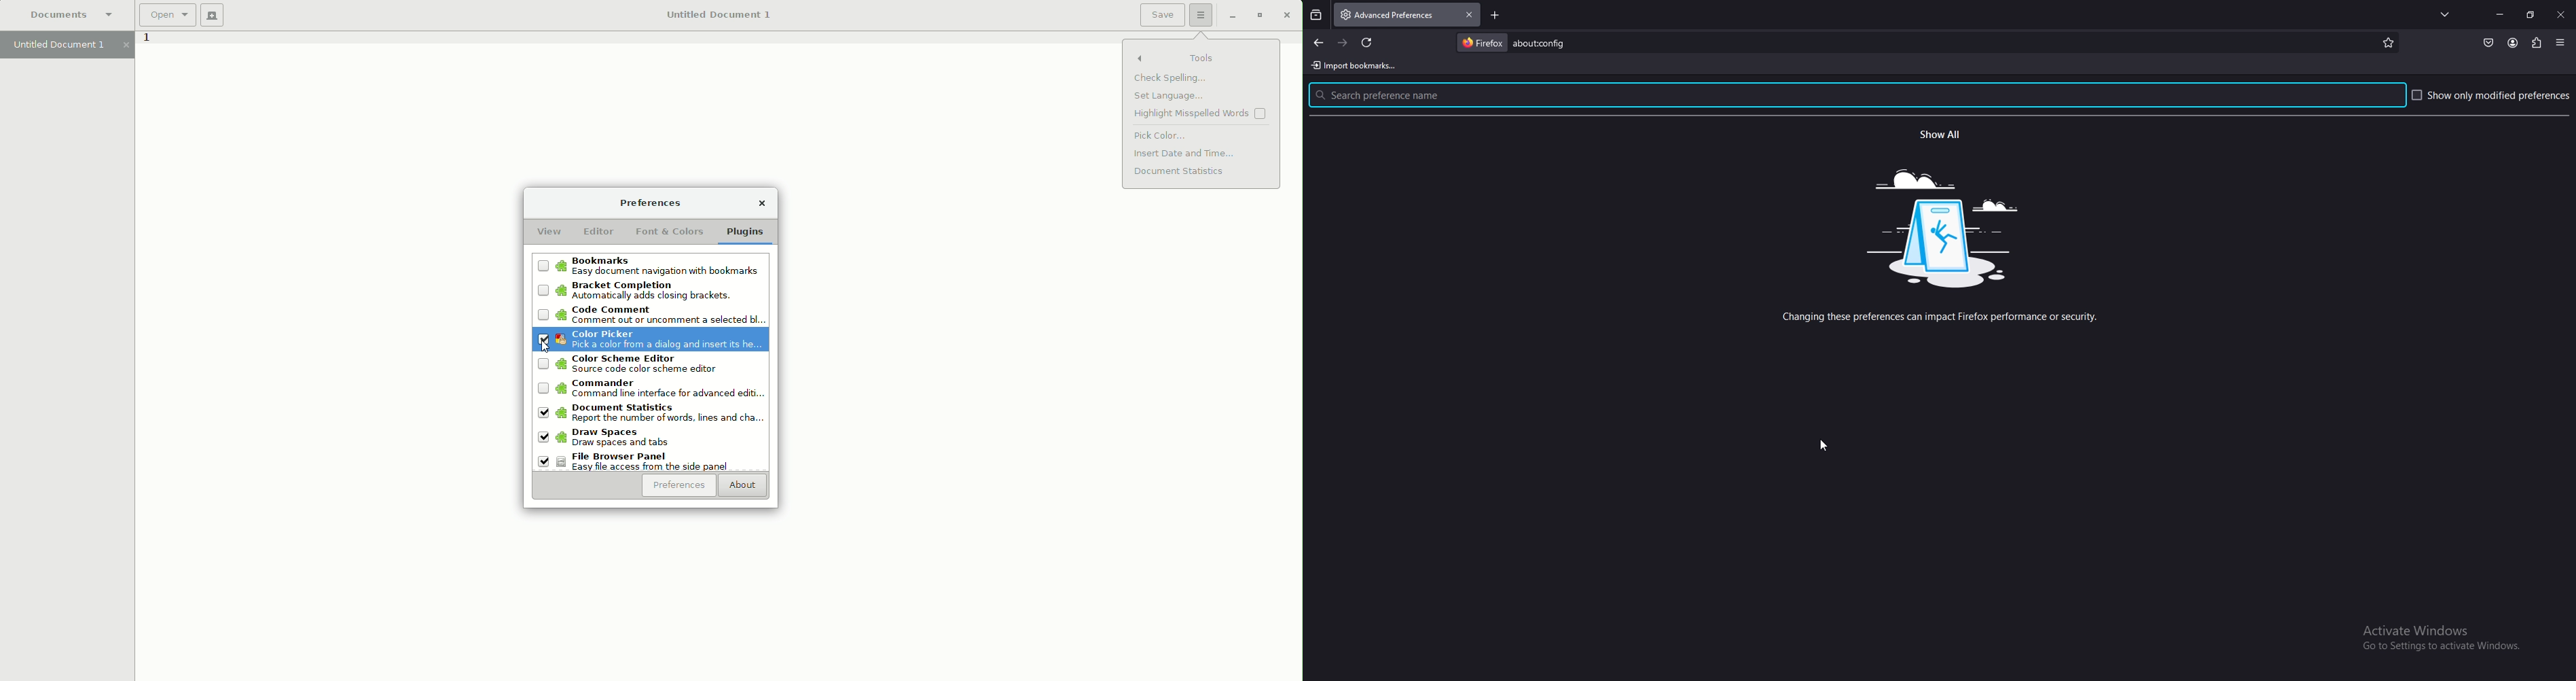  Describe the element at coordinates (649, 291) in the screenshot. I see `Bracket completion: Automatically adds closing brackets` at that location.